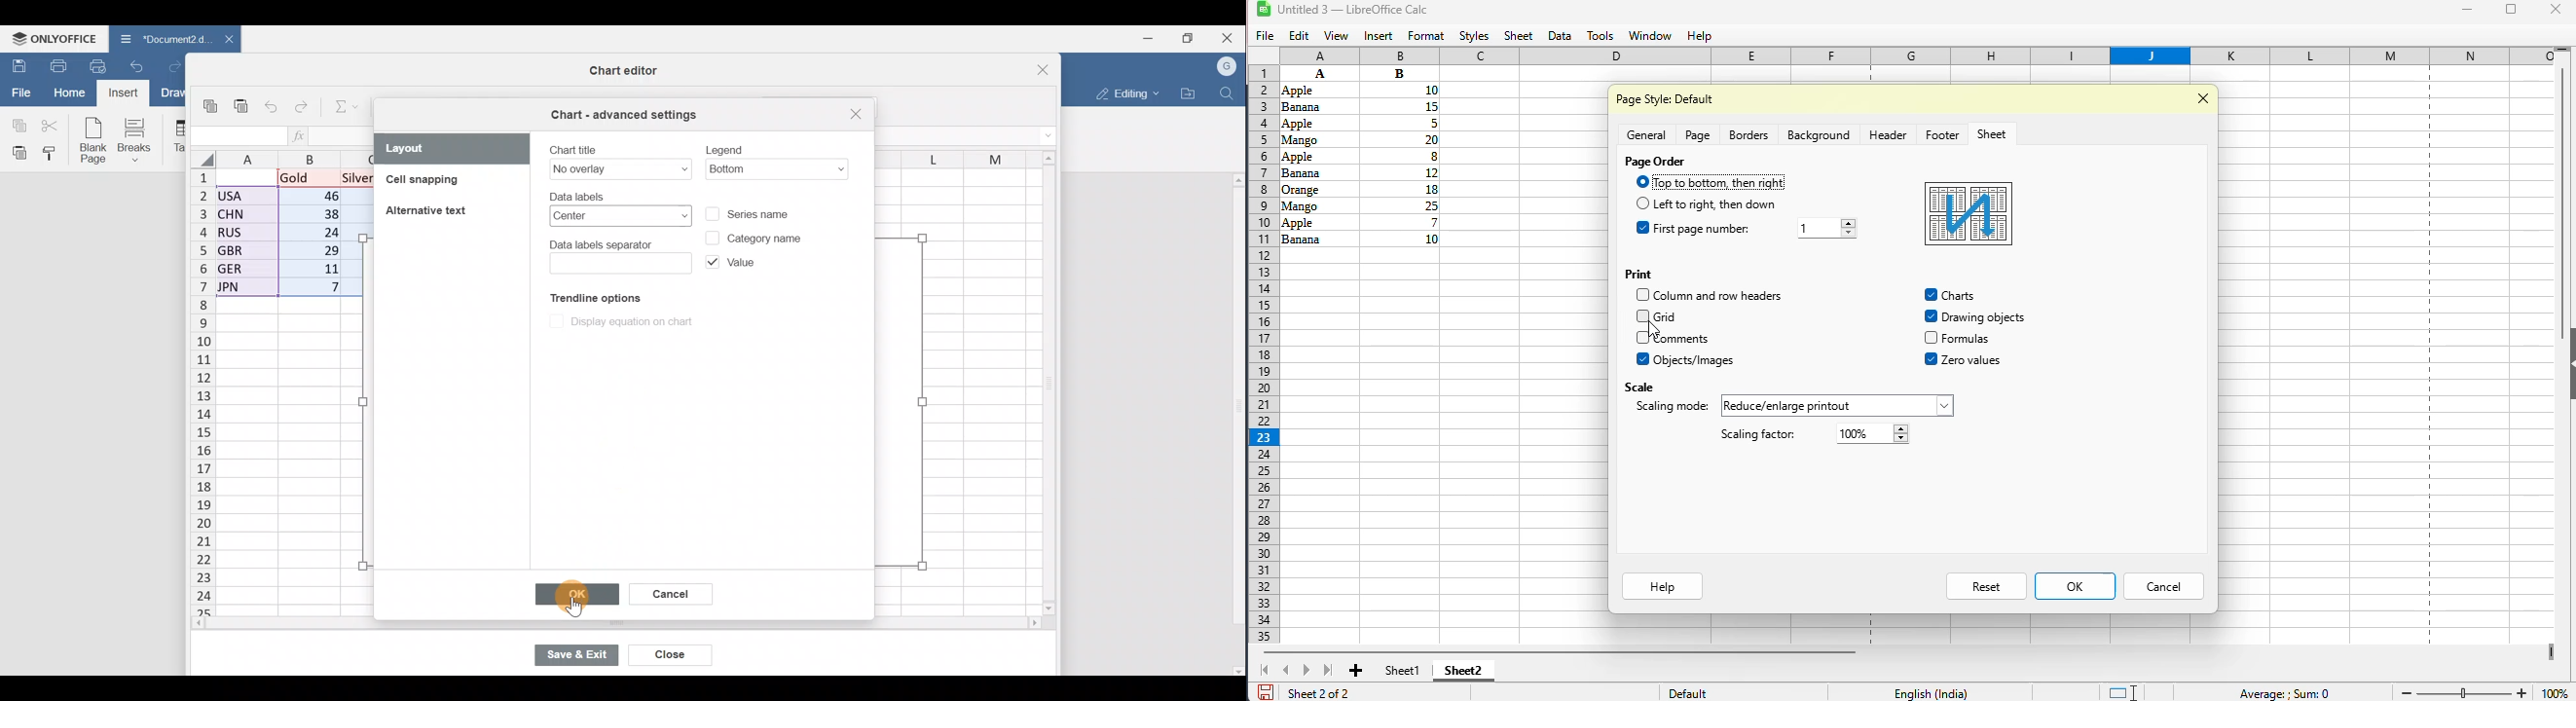 This screenshot has height=728, width=2576. Describe the element at coordinates (2567, 363) in the screenshot. I see `show` at that location.